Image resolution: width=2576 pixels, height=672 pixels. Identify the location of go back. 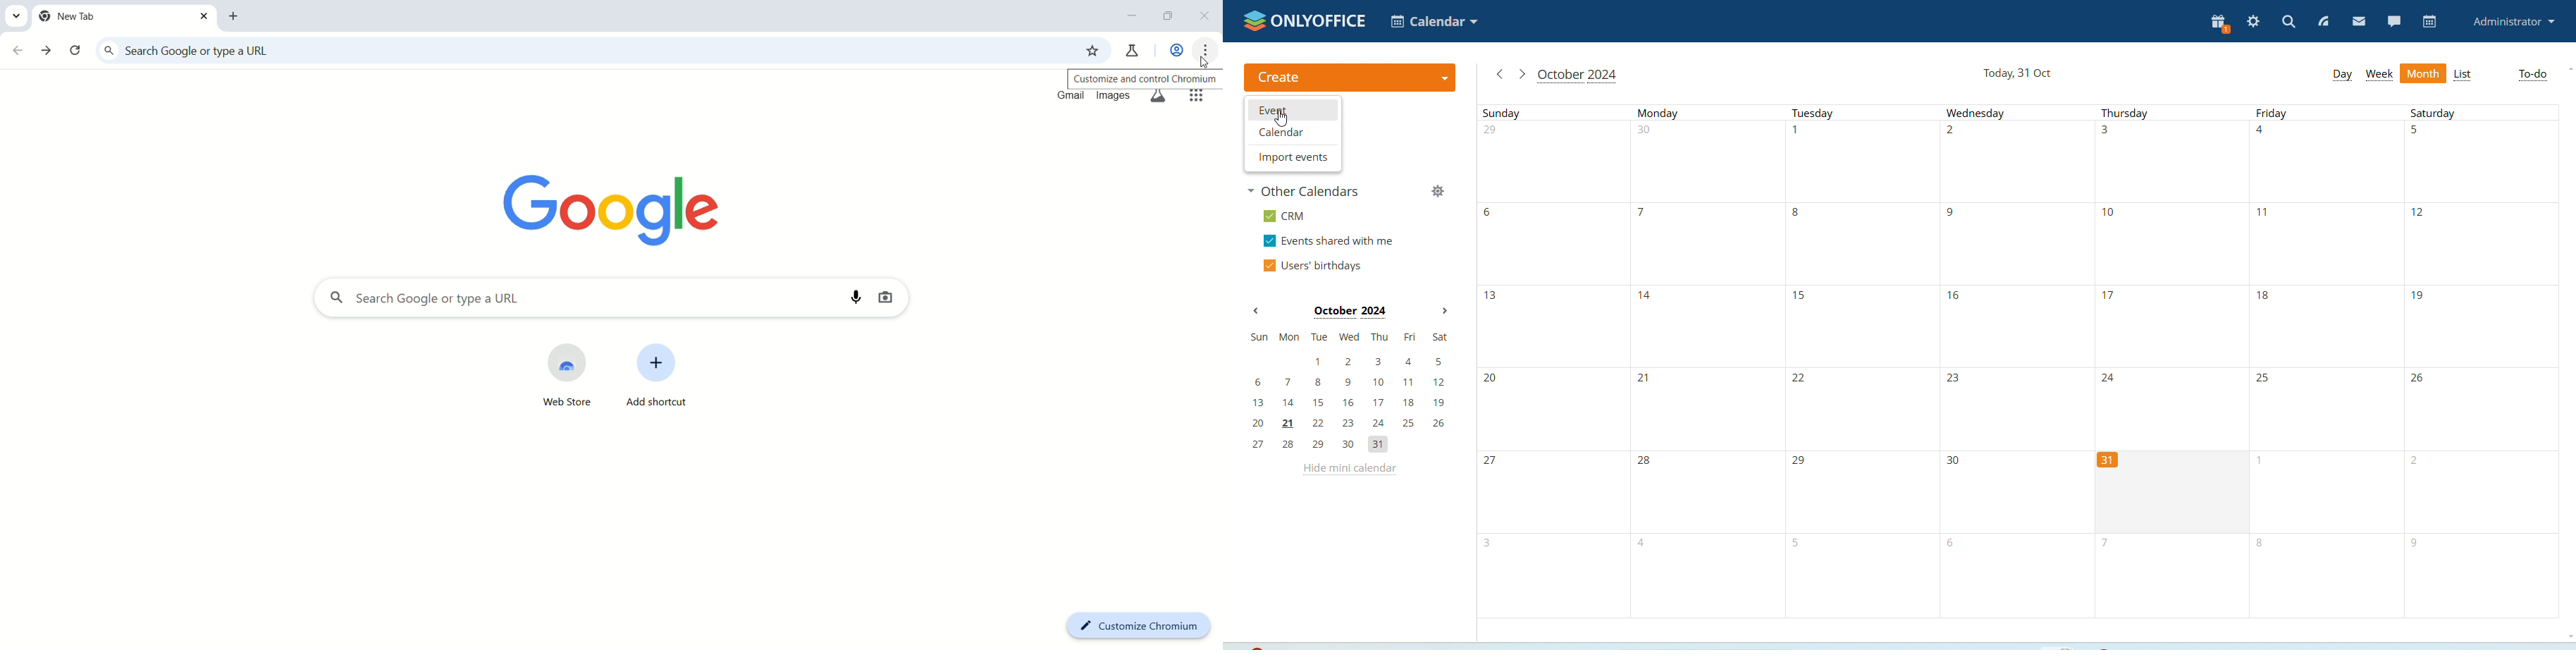
(18, 51).